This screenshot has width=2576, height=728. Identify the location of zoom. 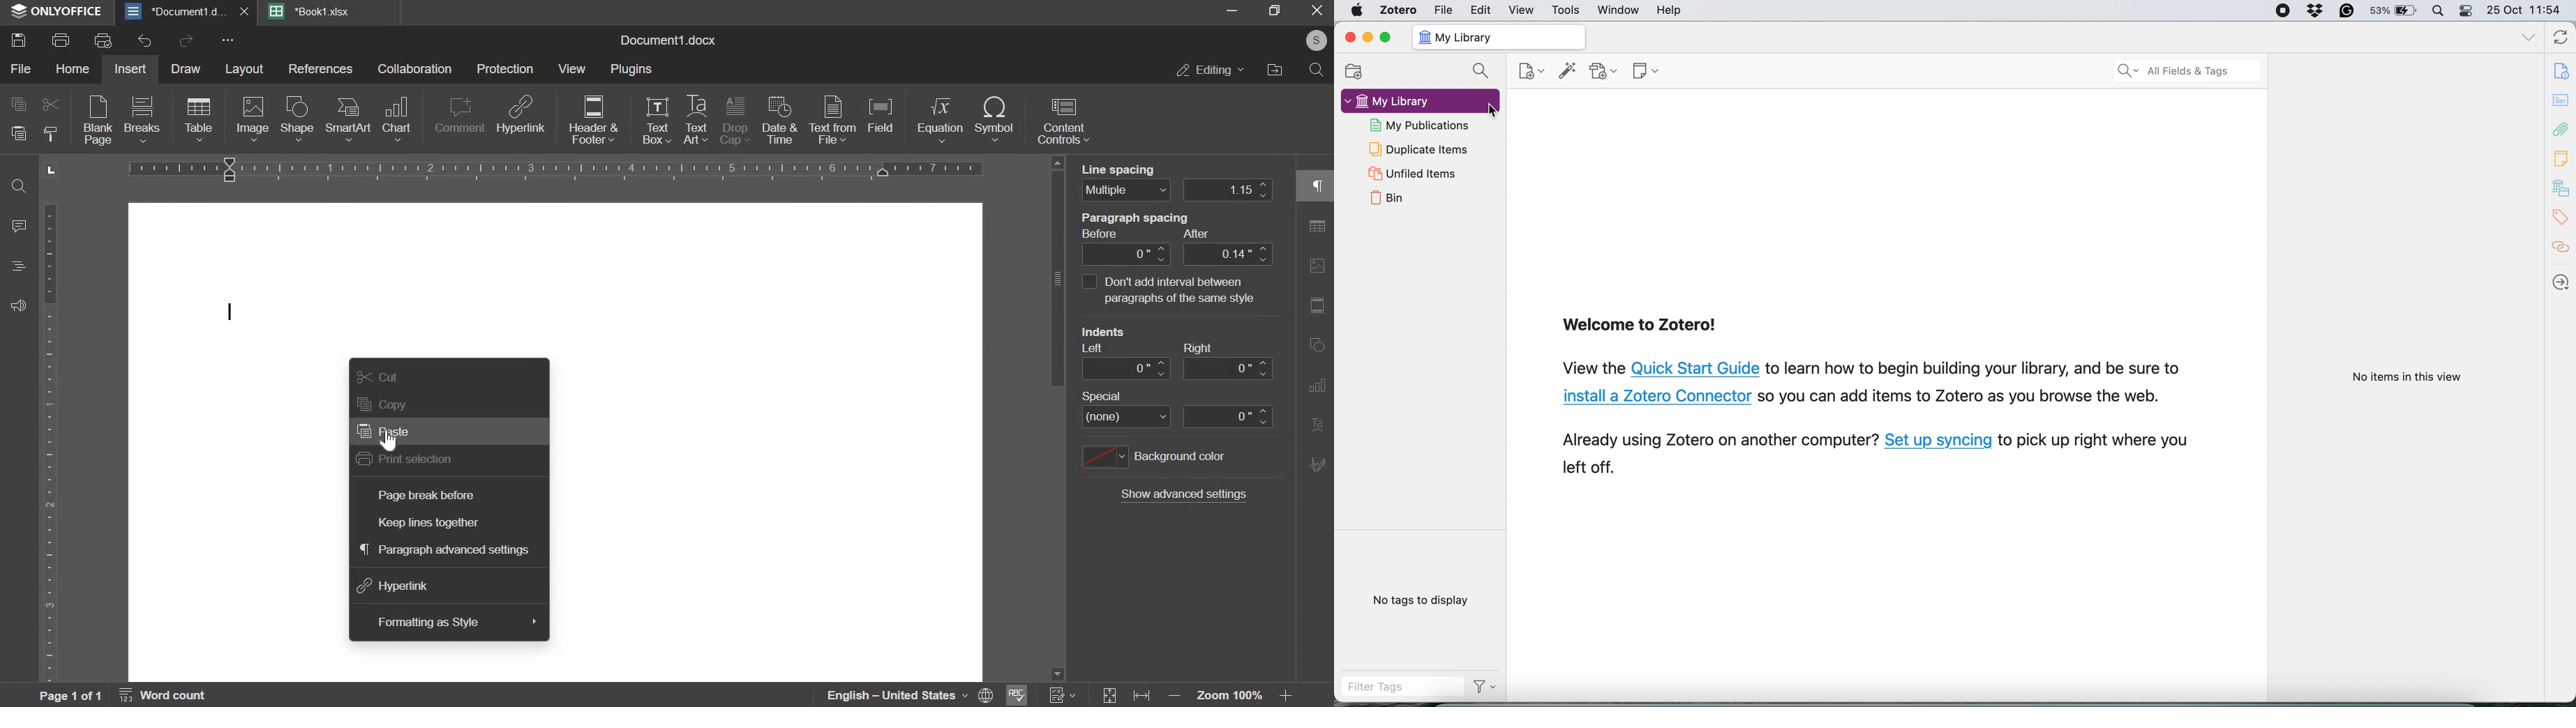
(1231, 694).